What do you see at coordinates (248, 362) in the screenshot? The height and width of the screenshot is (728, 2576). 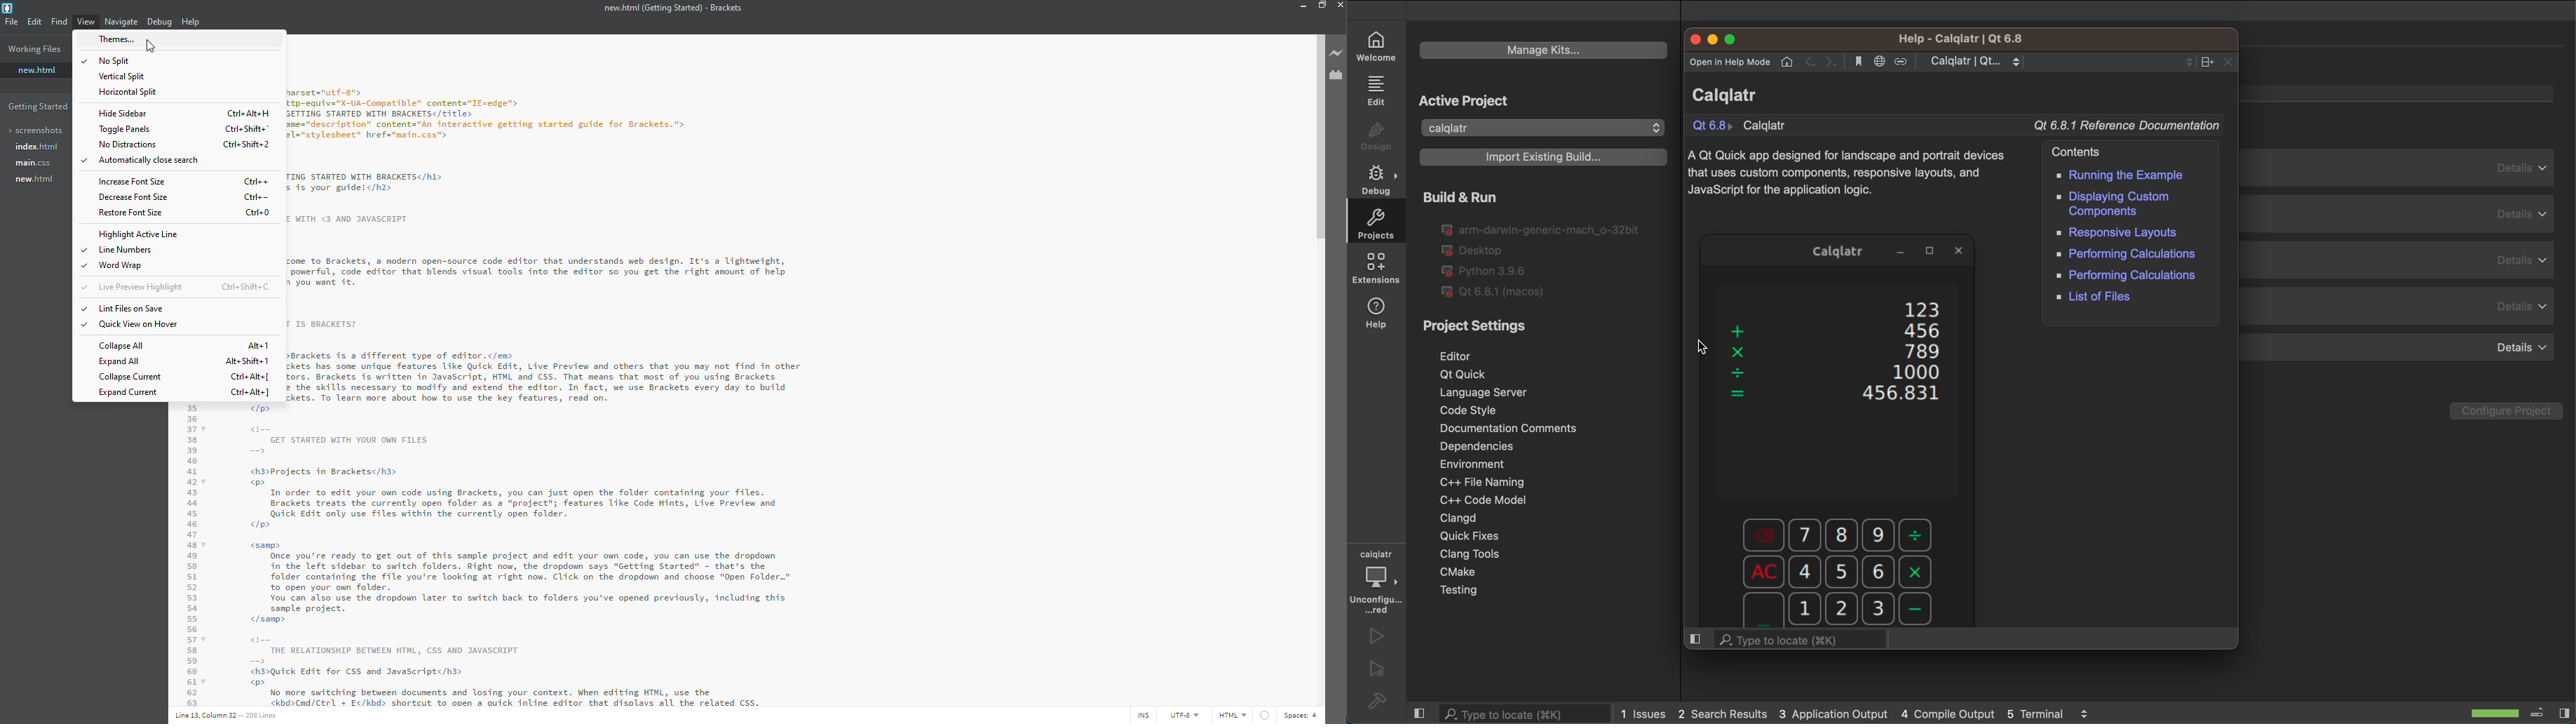 I see `shortcut` at bounding box center [248, 362].